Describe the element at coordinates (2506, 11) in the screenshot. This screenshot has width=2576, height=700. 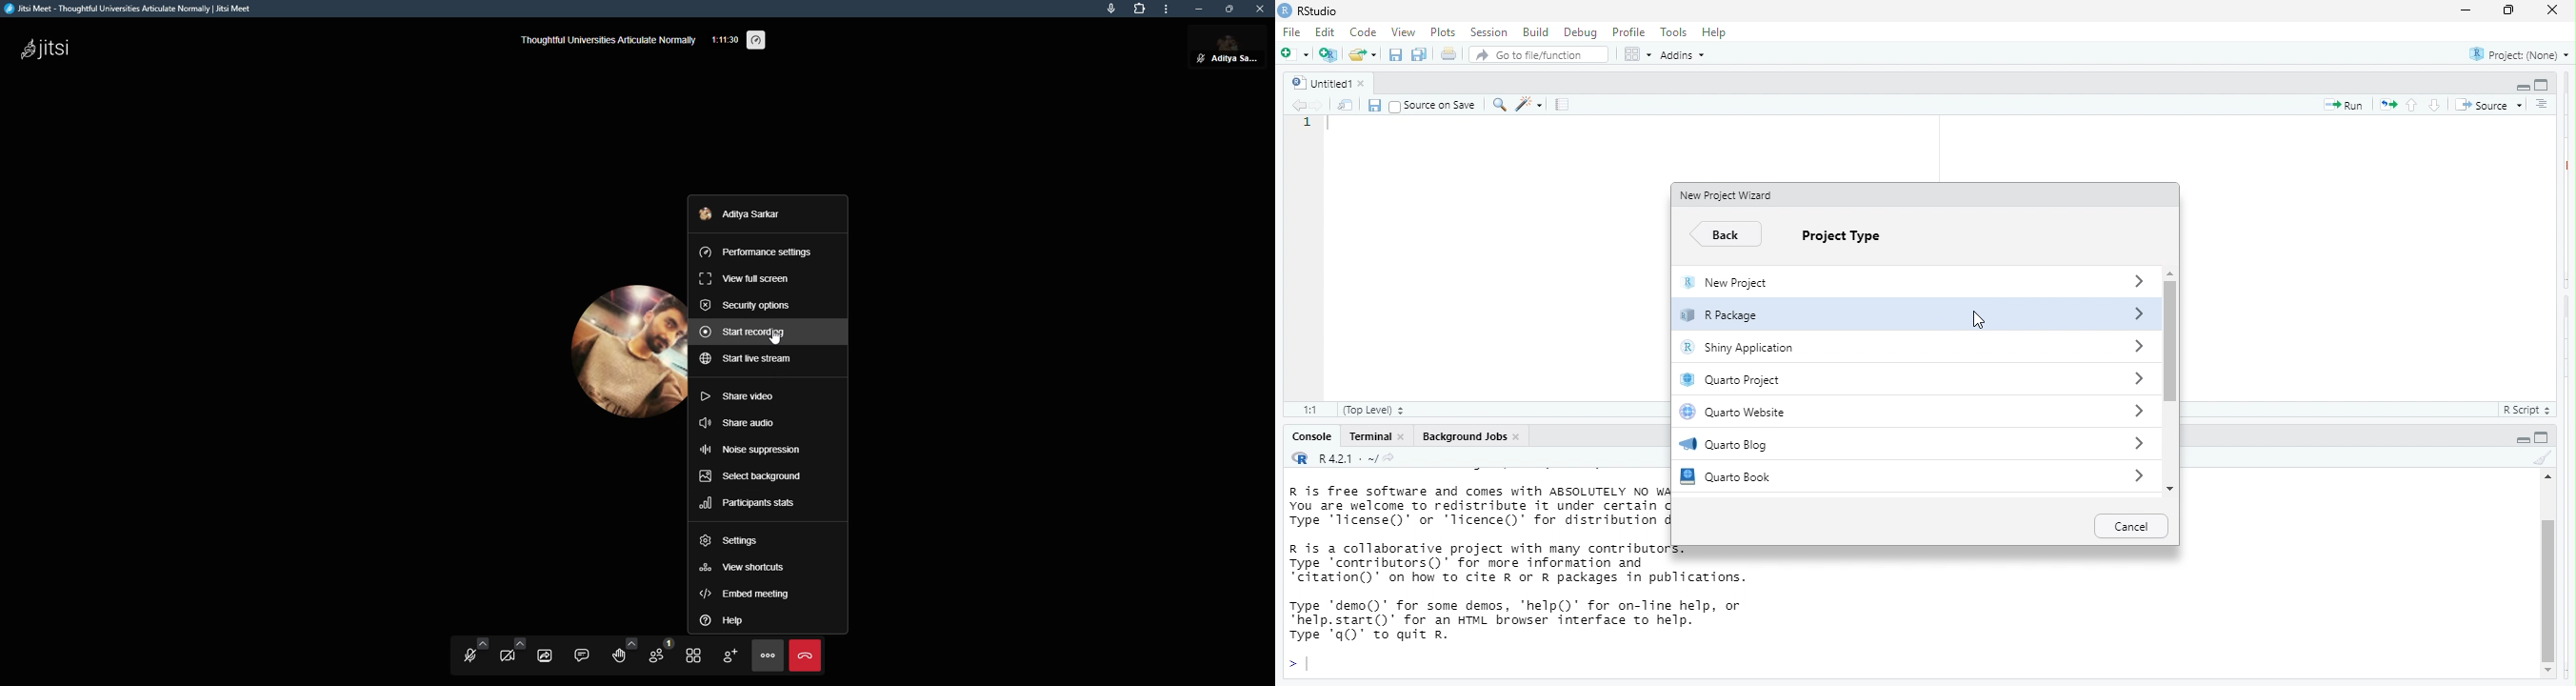
I see `maximize` at that location.